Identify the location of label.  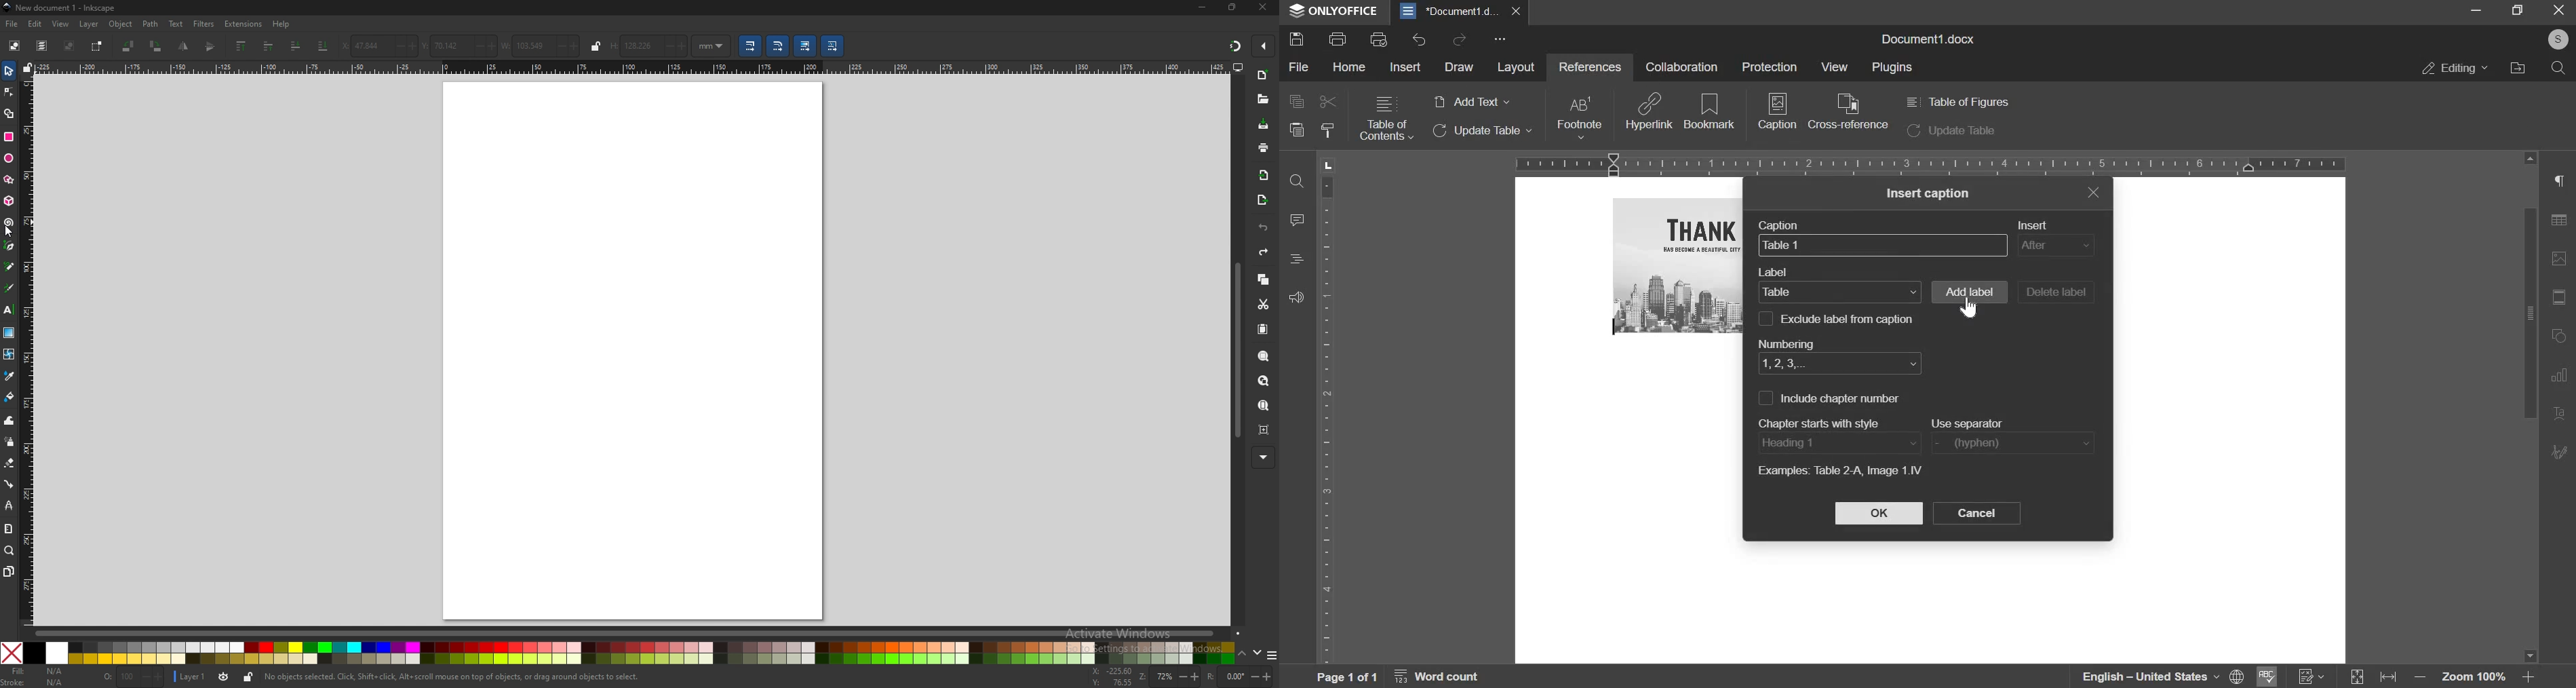
(1839, 291).